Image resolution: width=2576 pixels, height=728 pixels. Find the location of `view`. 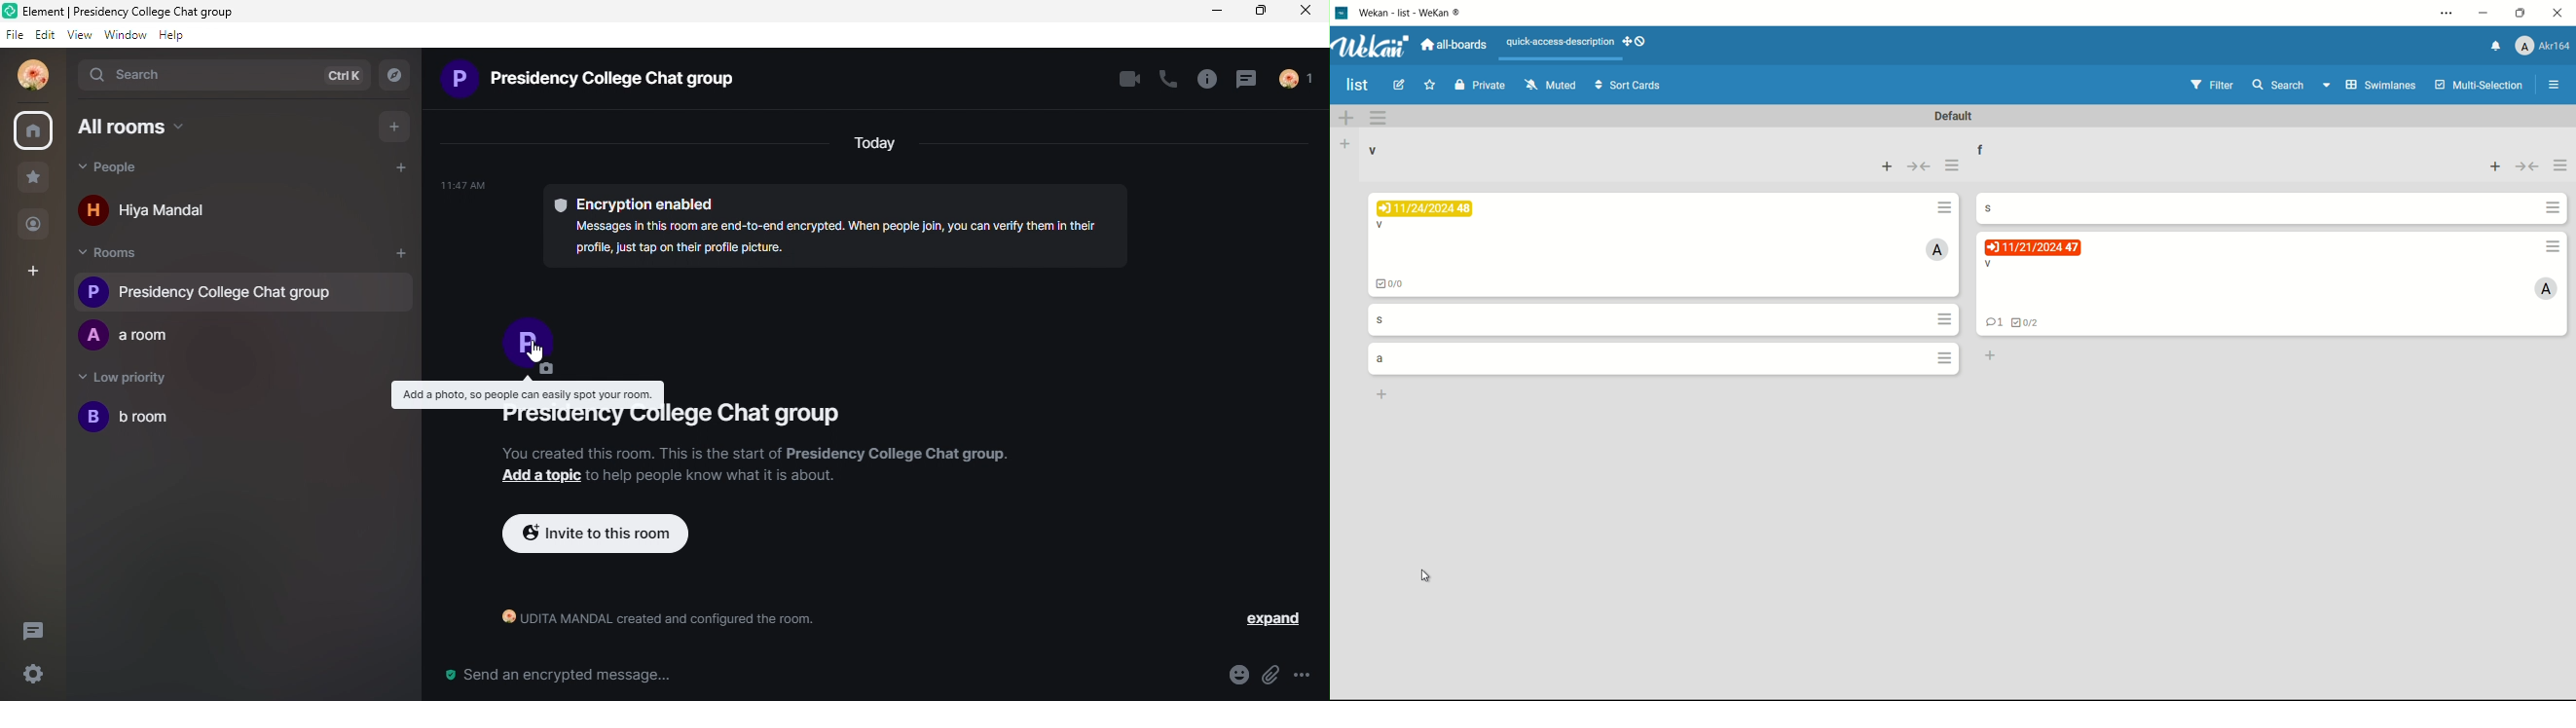

view is located at coordinates (77, 37).